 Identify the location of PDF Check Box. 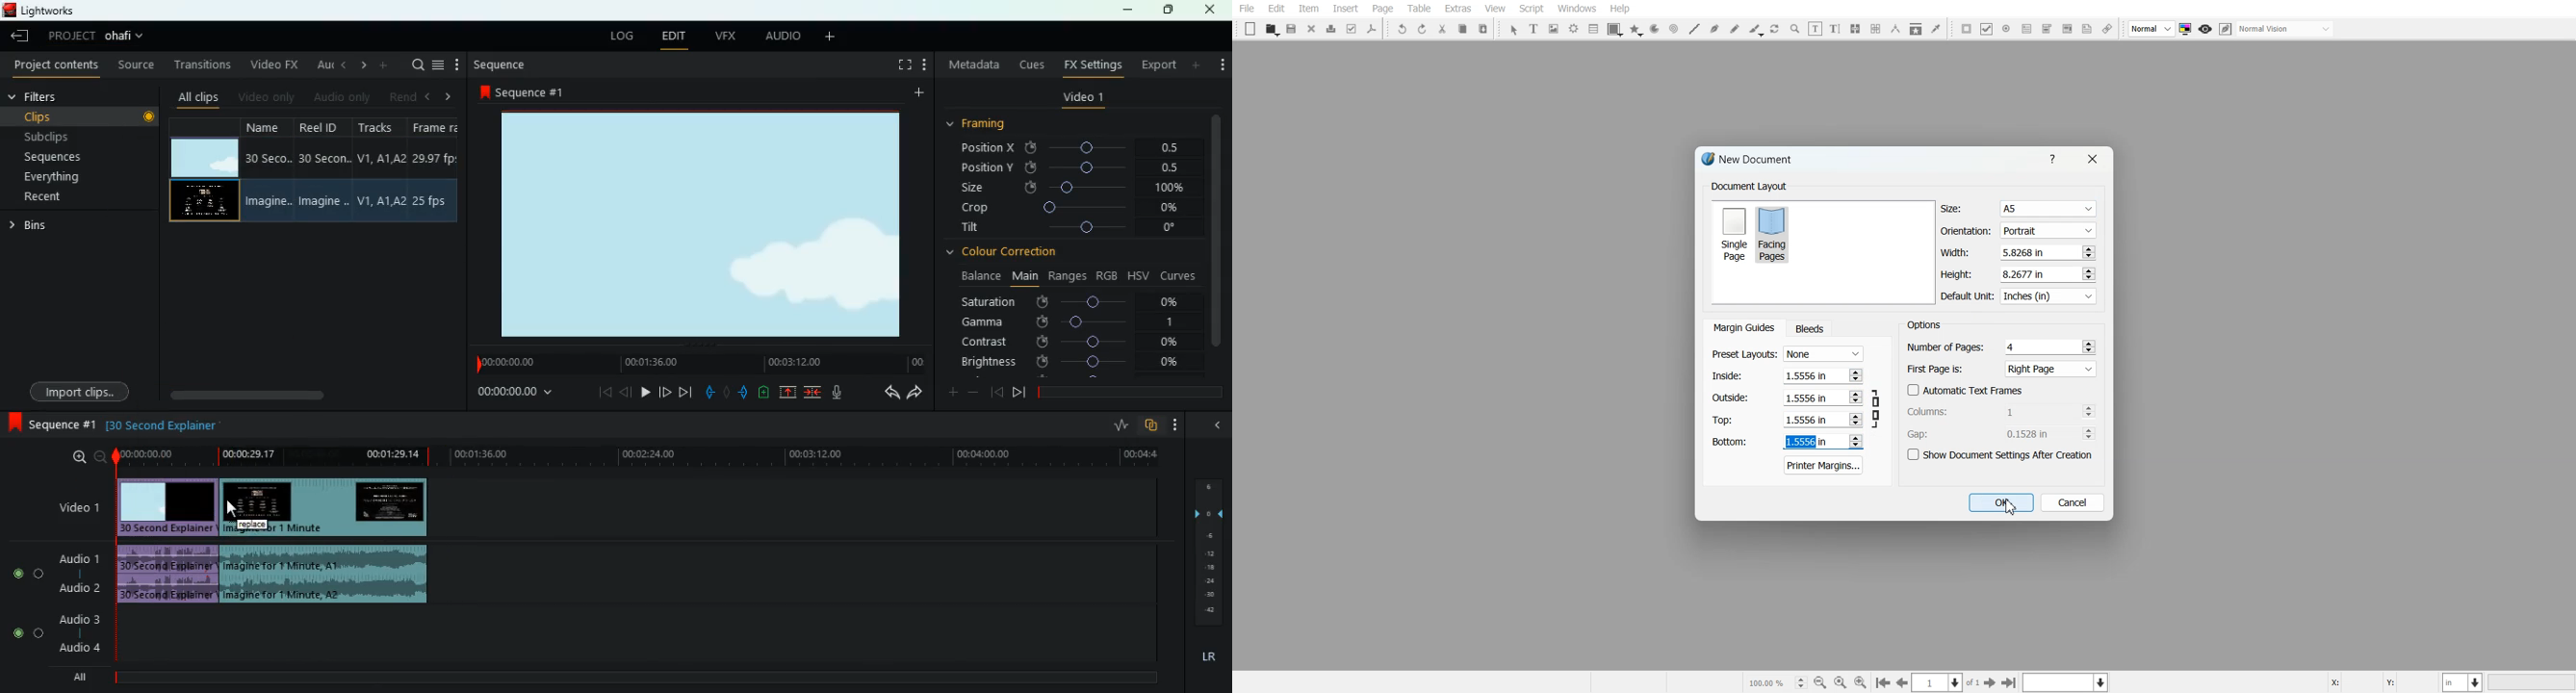
(1987, 29).